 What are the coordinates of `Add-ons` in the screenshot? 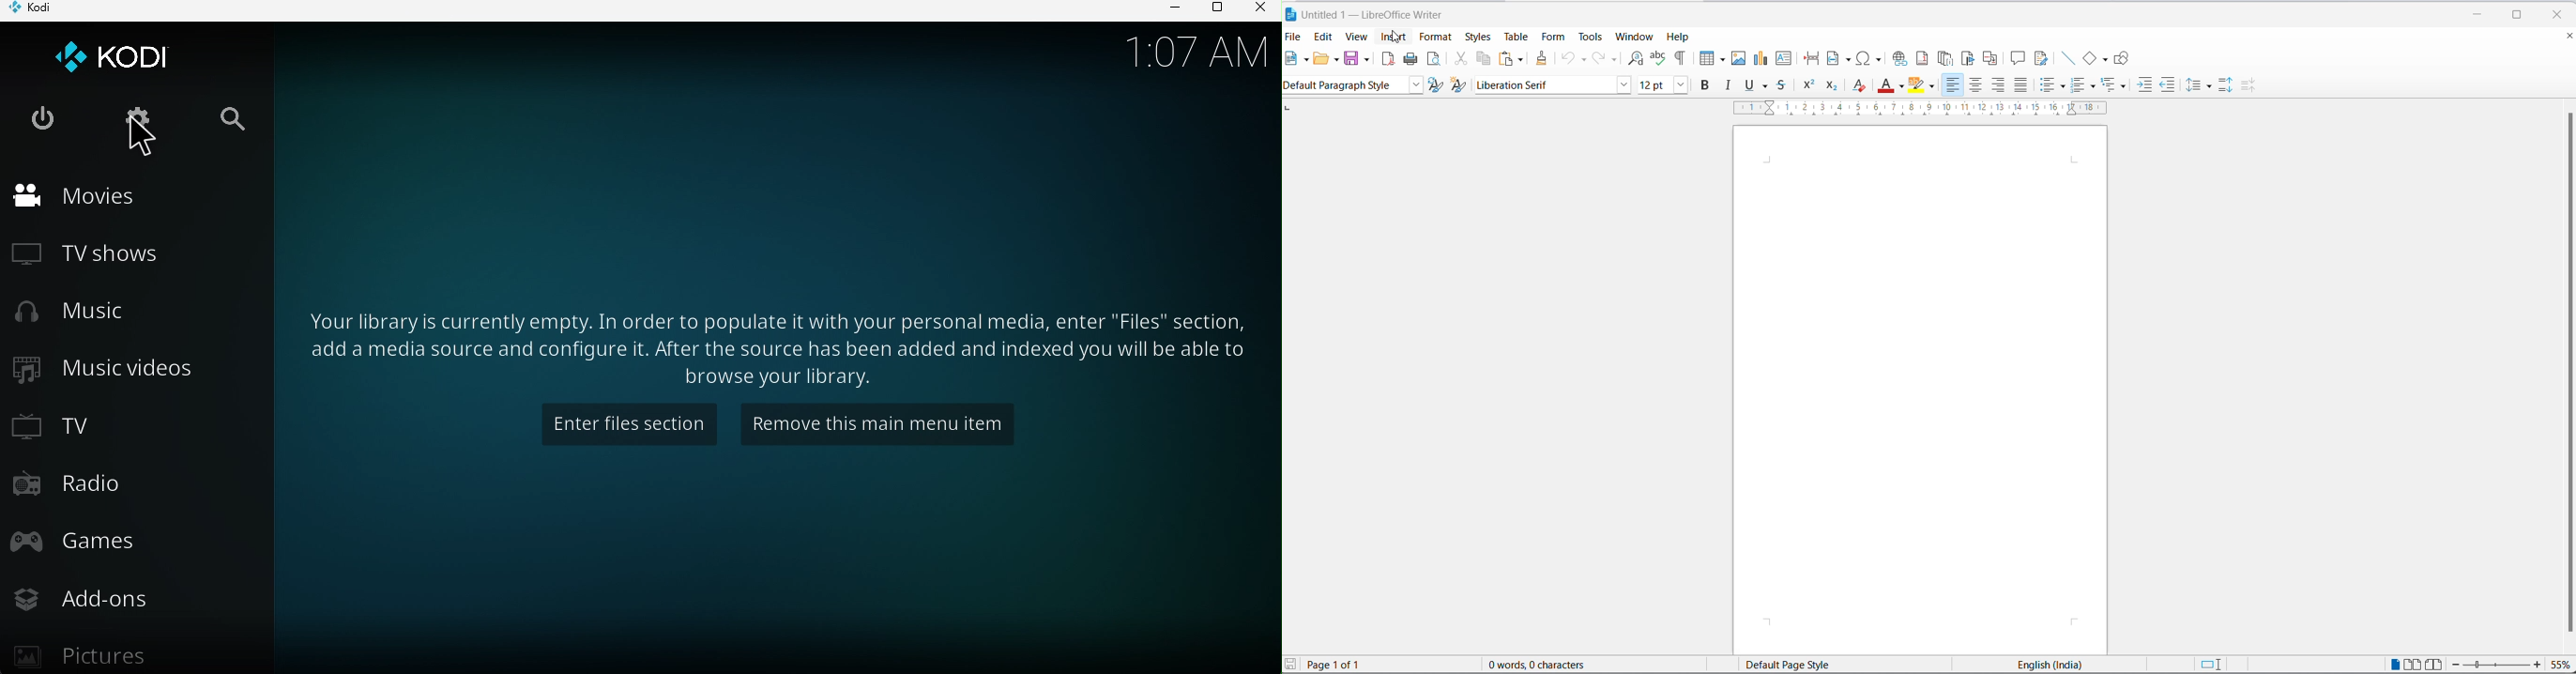 It's located at (95, 599).